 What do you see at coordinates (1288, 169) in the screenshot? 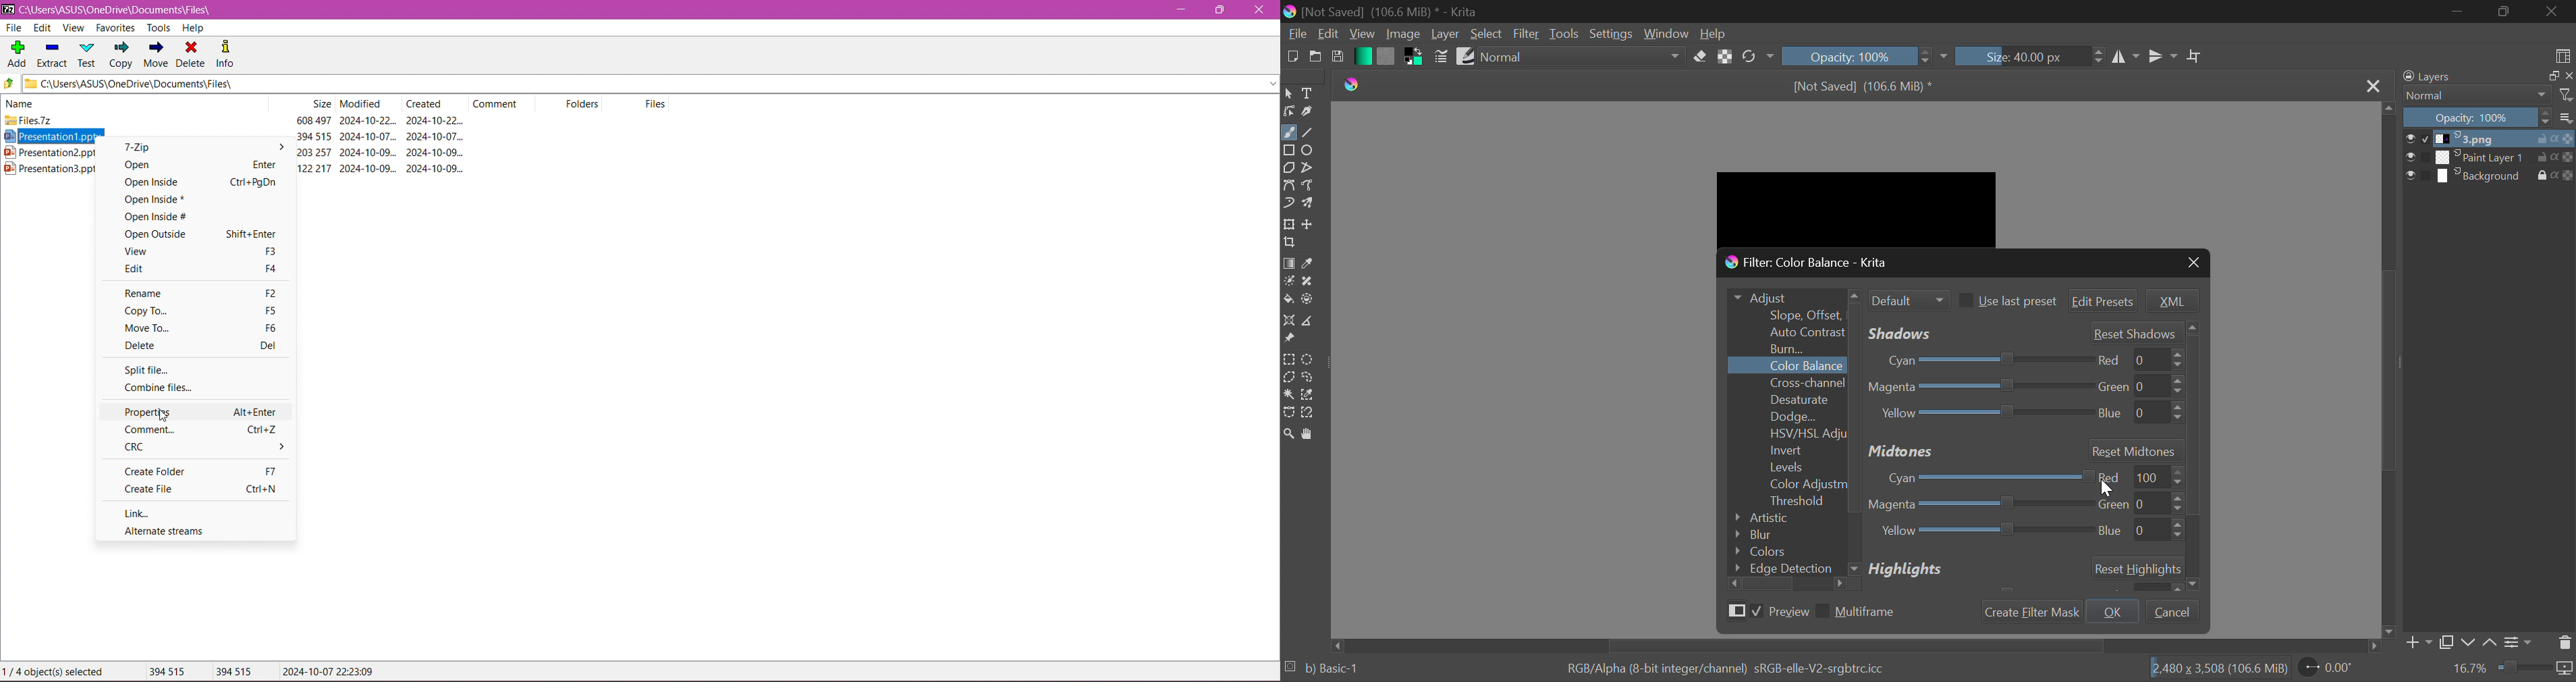
I see `Polygons` at bounding box center [1288, 169].